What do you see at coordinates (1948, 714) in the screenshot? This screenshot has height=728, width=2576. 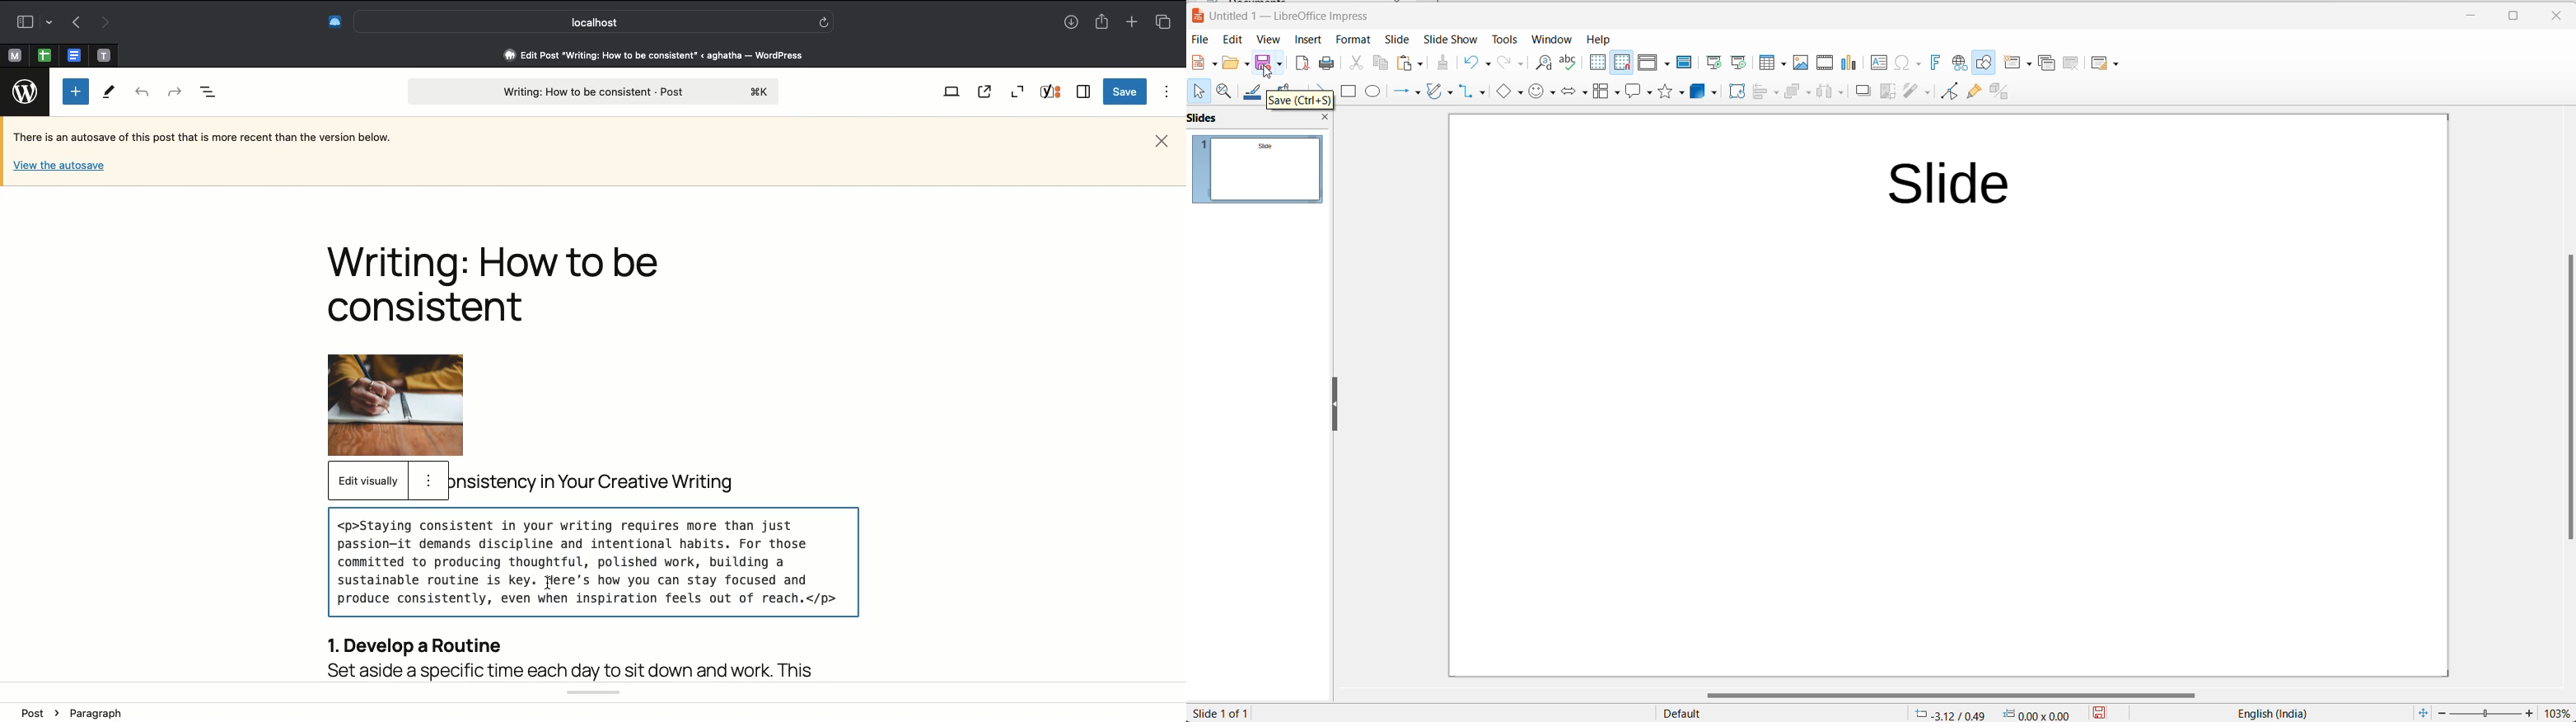 I see `cursor location: -1.312 7/049` at bounding box center [1948, 714].